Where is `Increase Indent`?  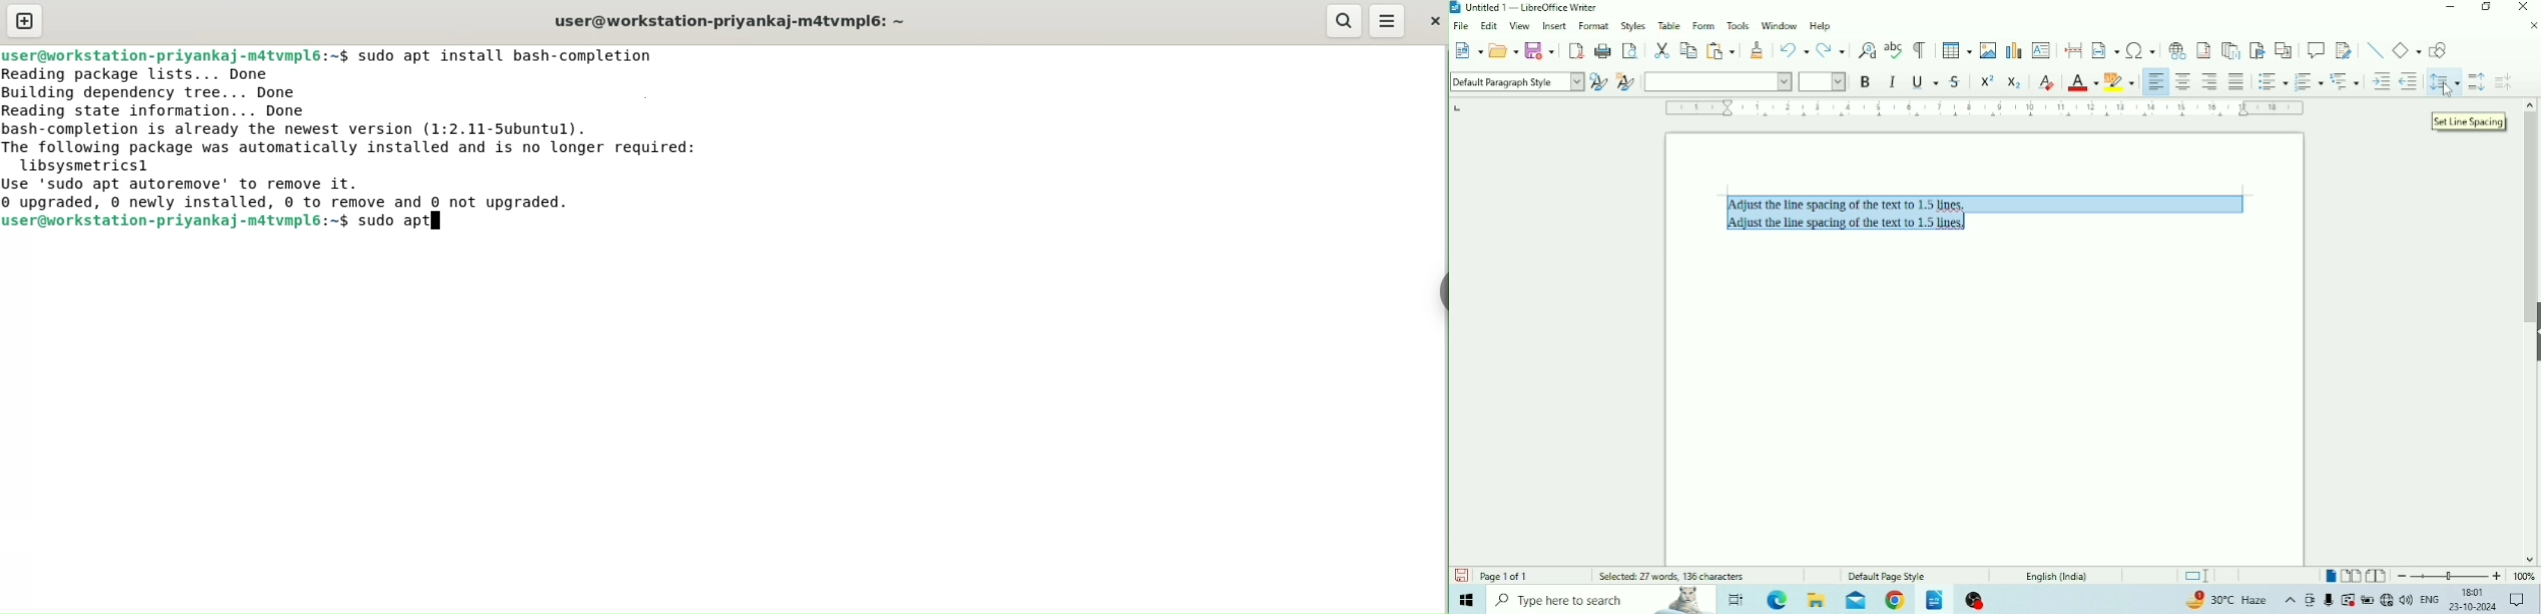 Increase Indent is located at coordinates (2382, 82).